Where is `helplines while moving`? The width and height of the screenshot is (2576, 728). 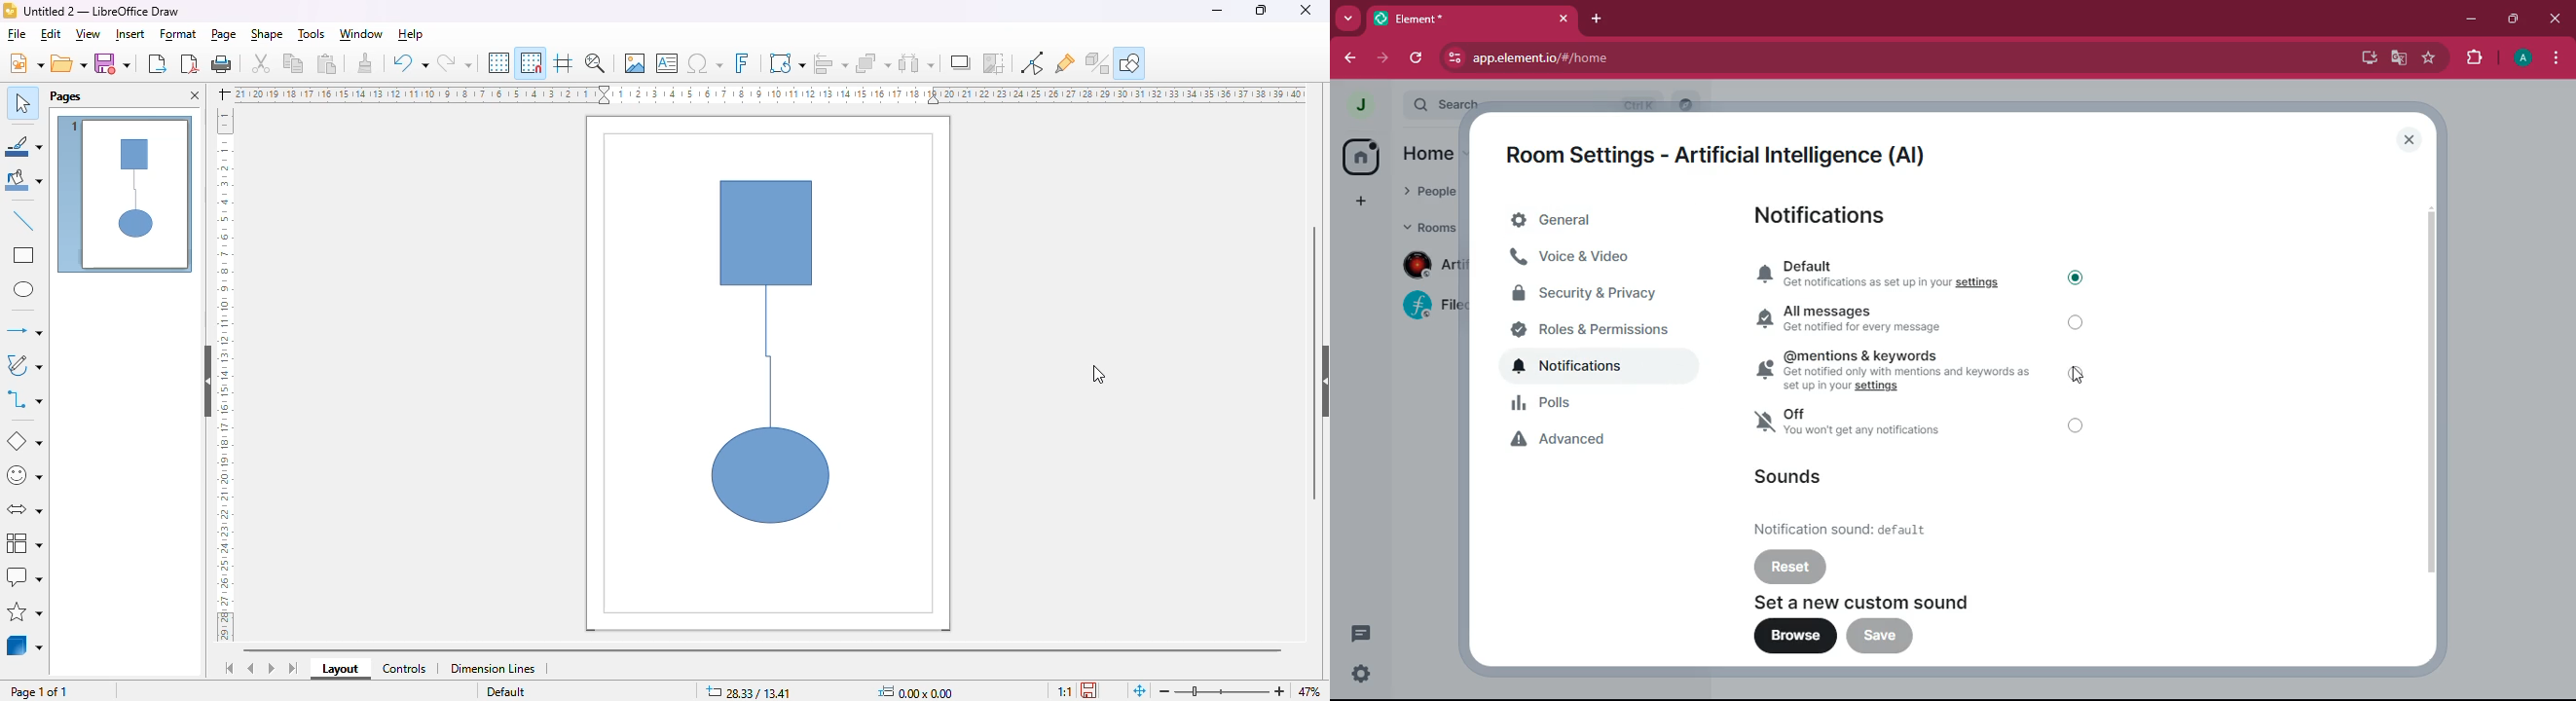
helplines while moving is located at coordinates (563, 63).